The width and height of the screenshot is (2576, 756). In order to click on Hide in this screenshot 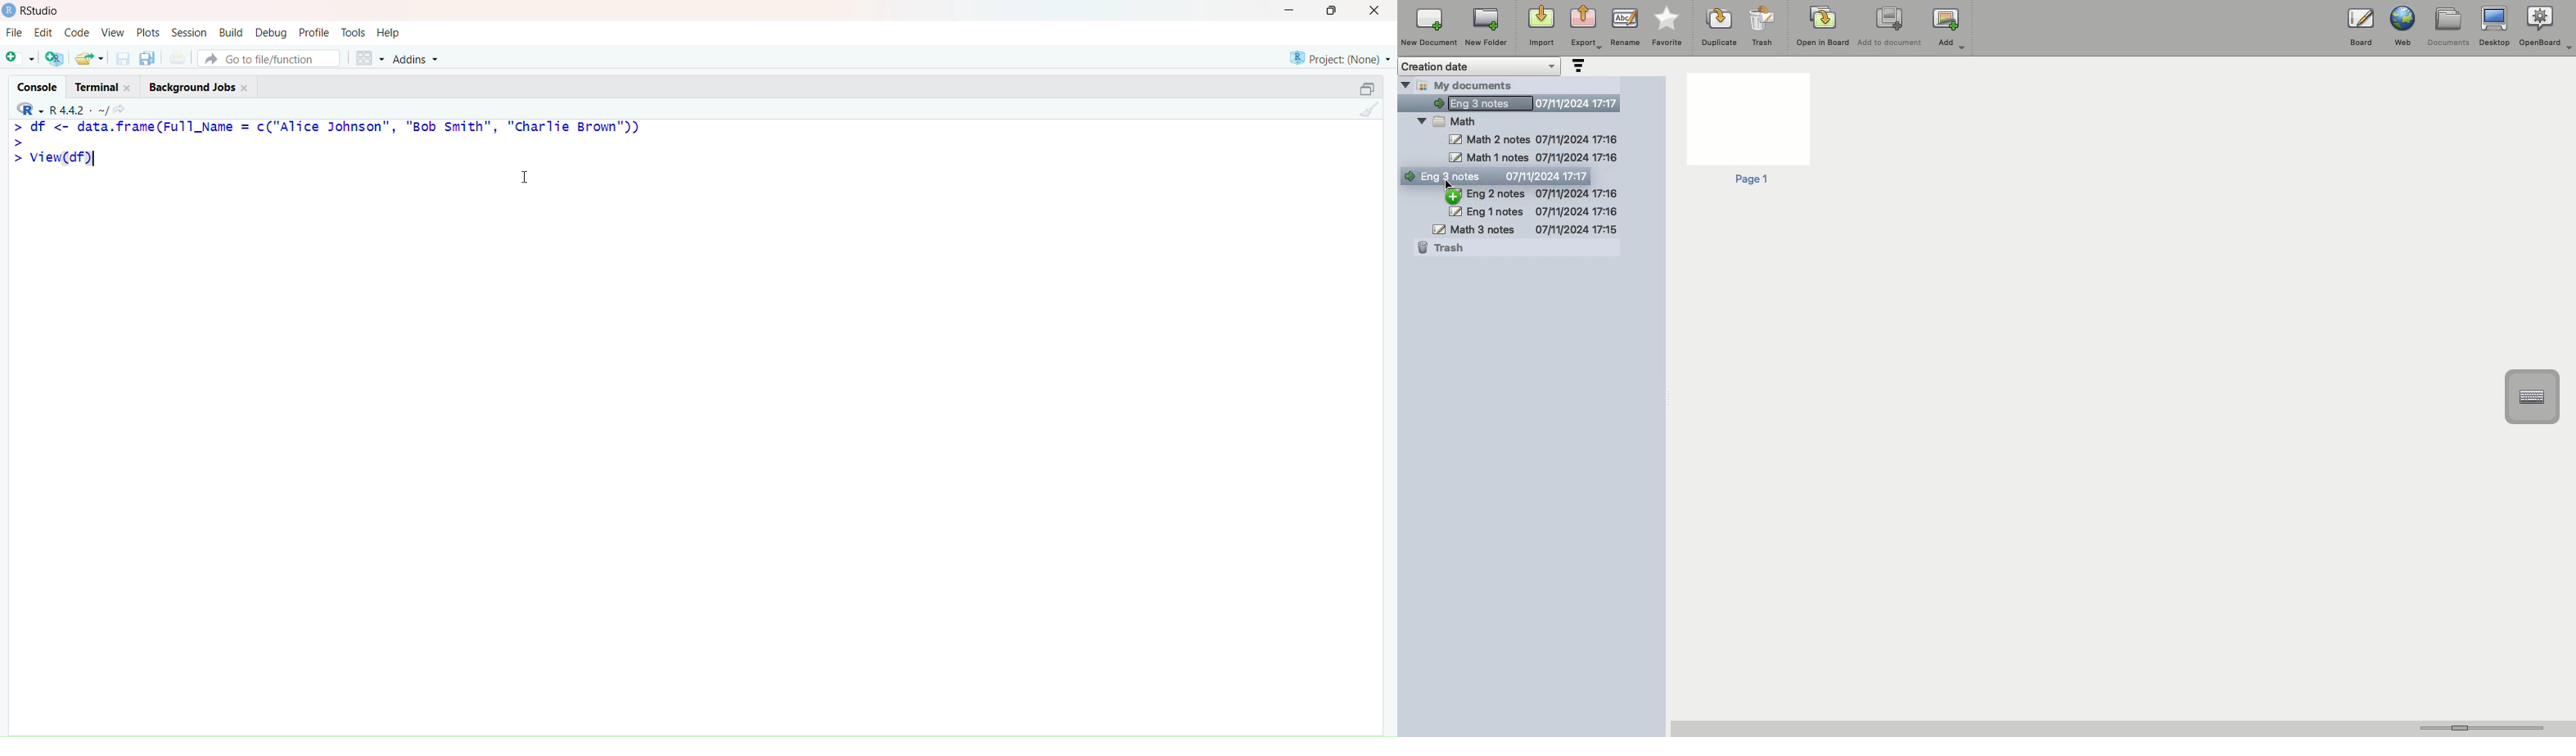, I will do `click(1420, 119)`.